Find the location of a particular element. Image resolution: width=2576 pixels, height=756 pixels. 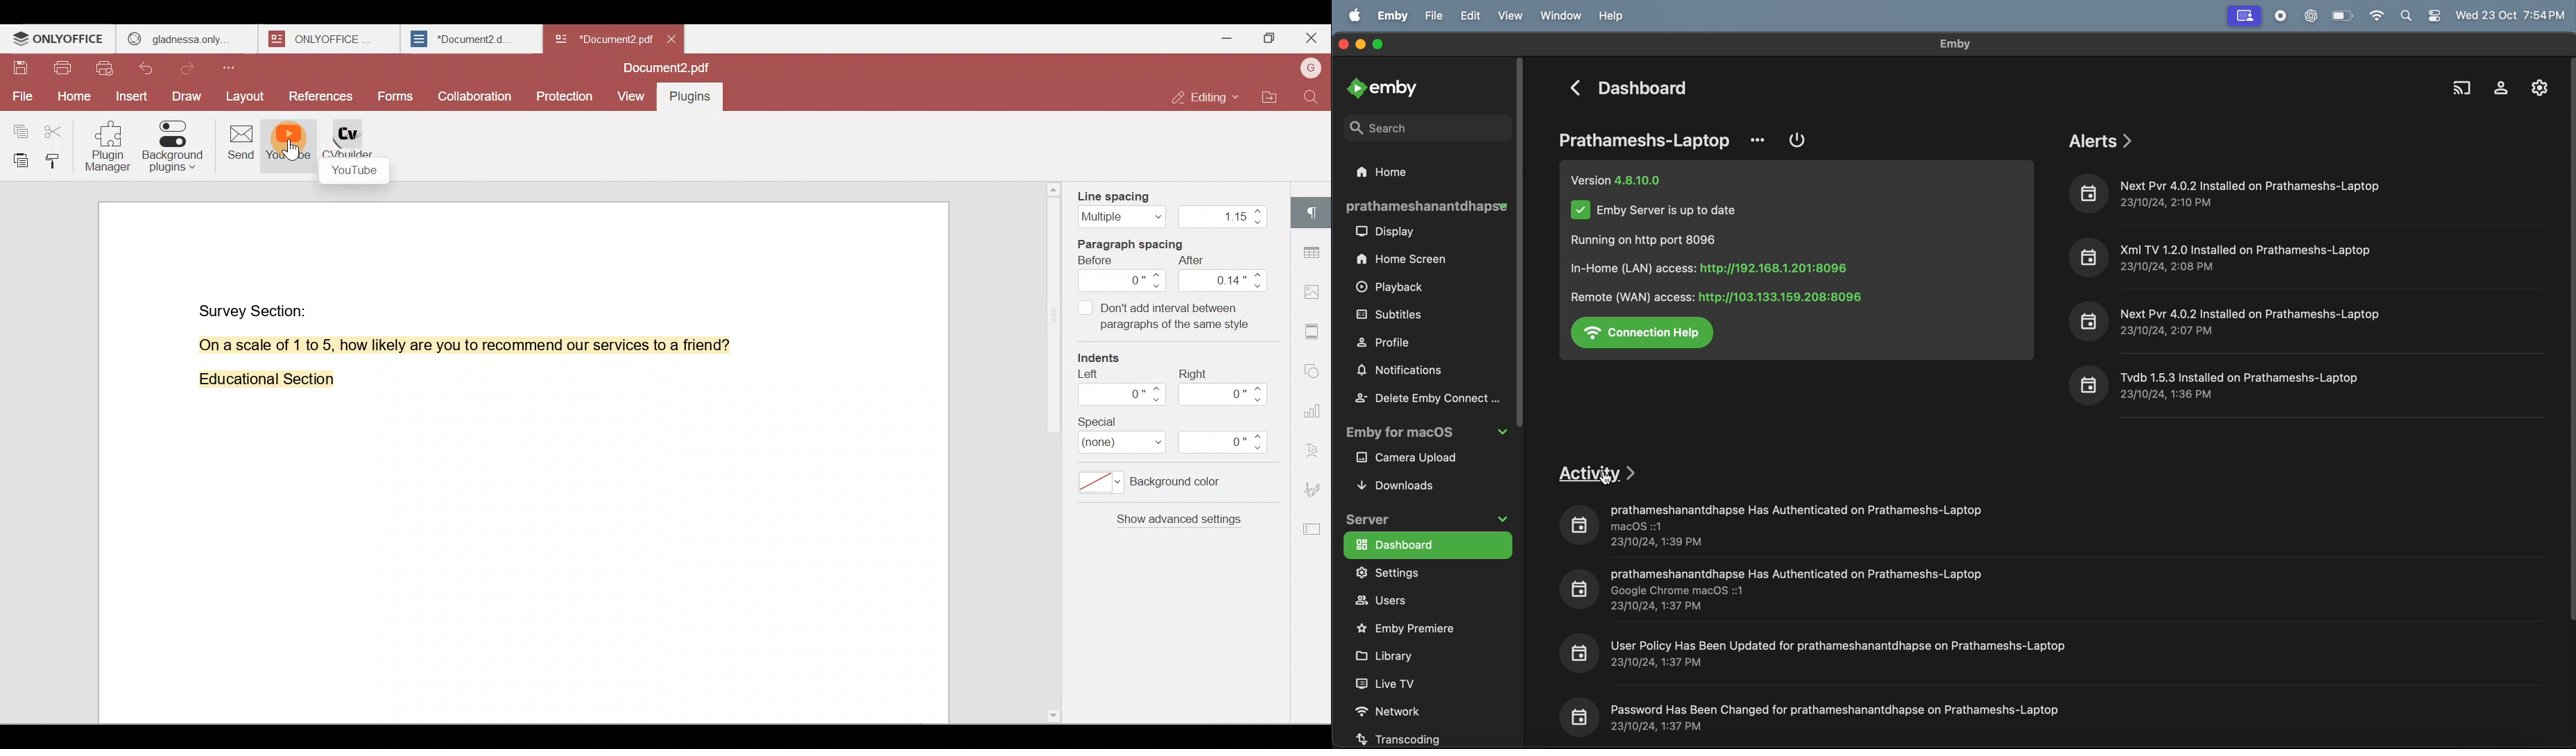

dashboards is located at coordinates (1425, 544).